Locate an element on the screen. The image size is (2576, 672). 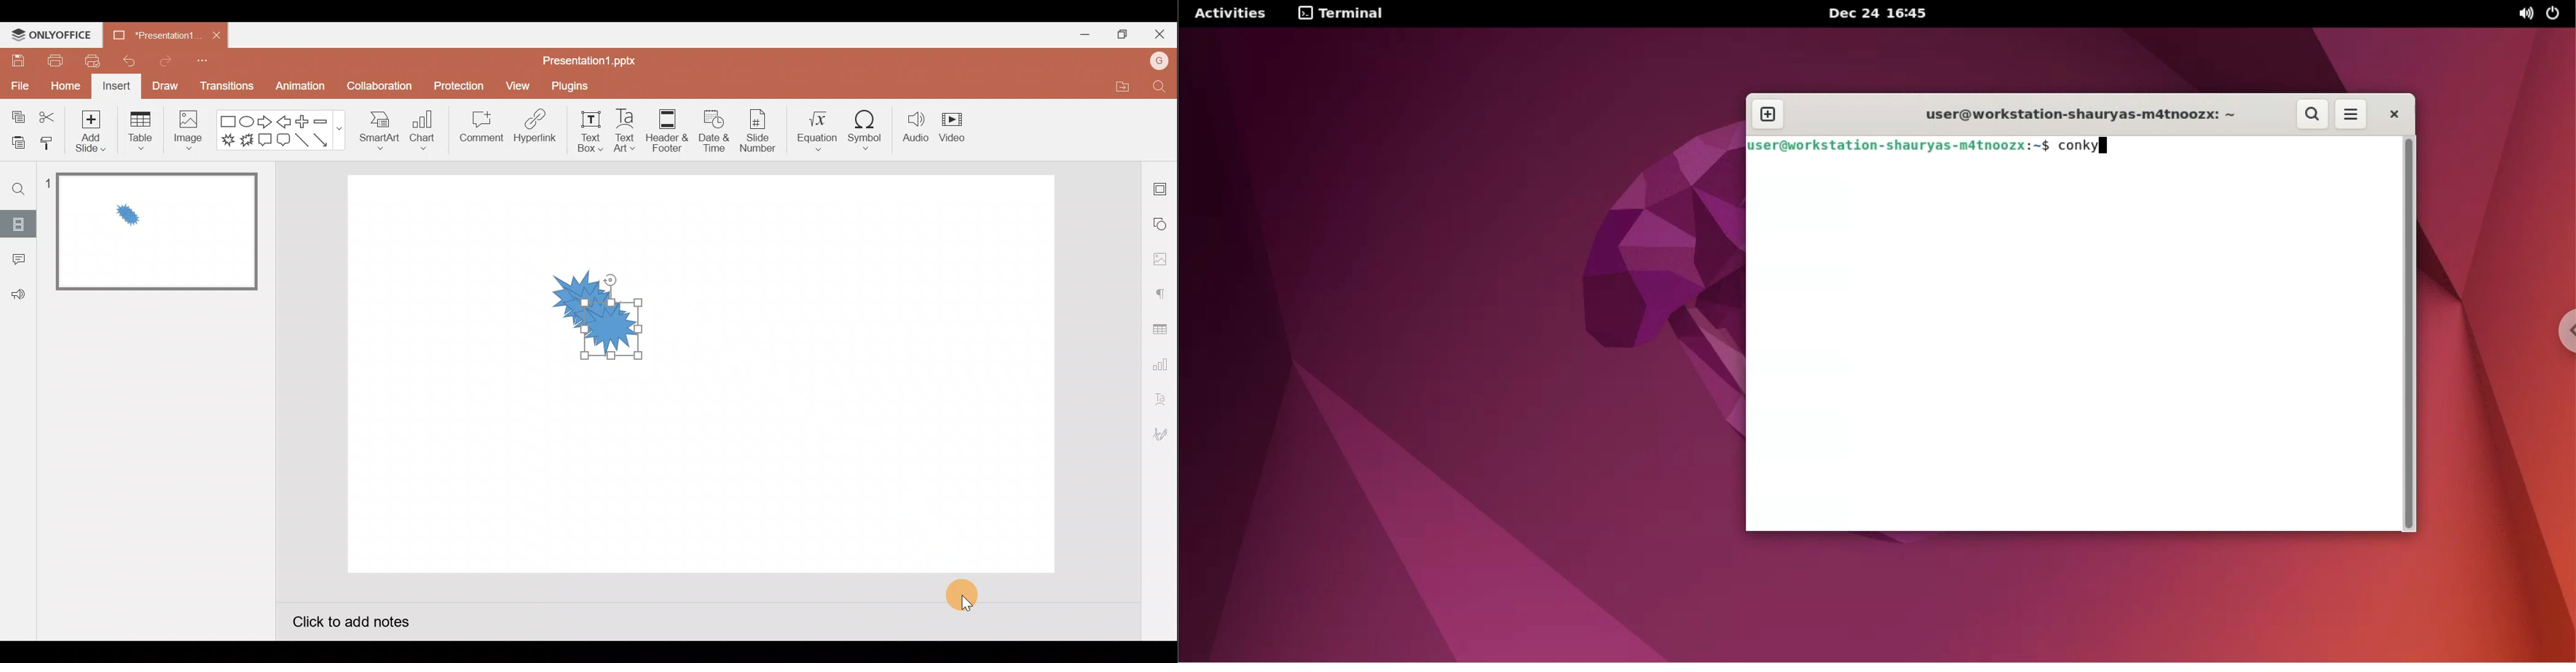
Undo is located at coordinates (128, 59).